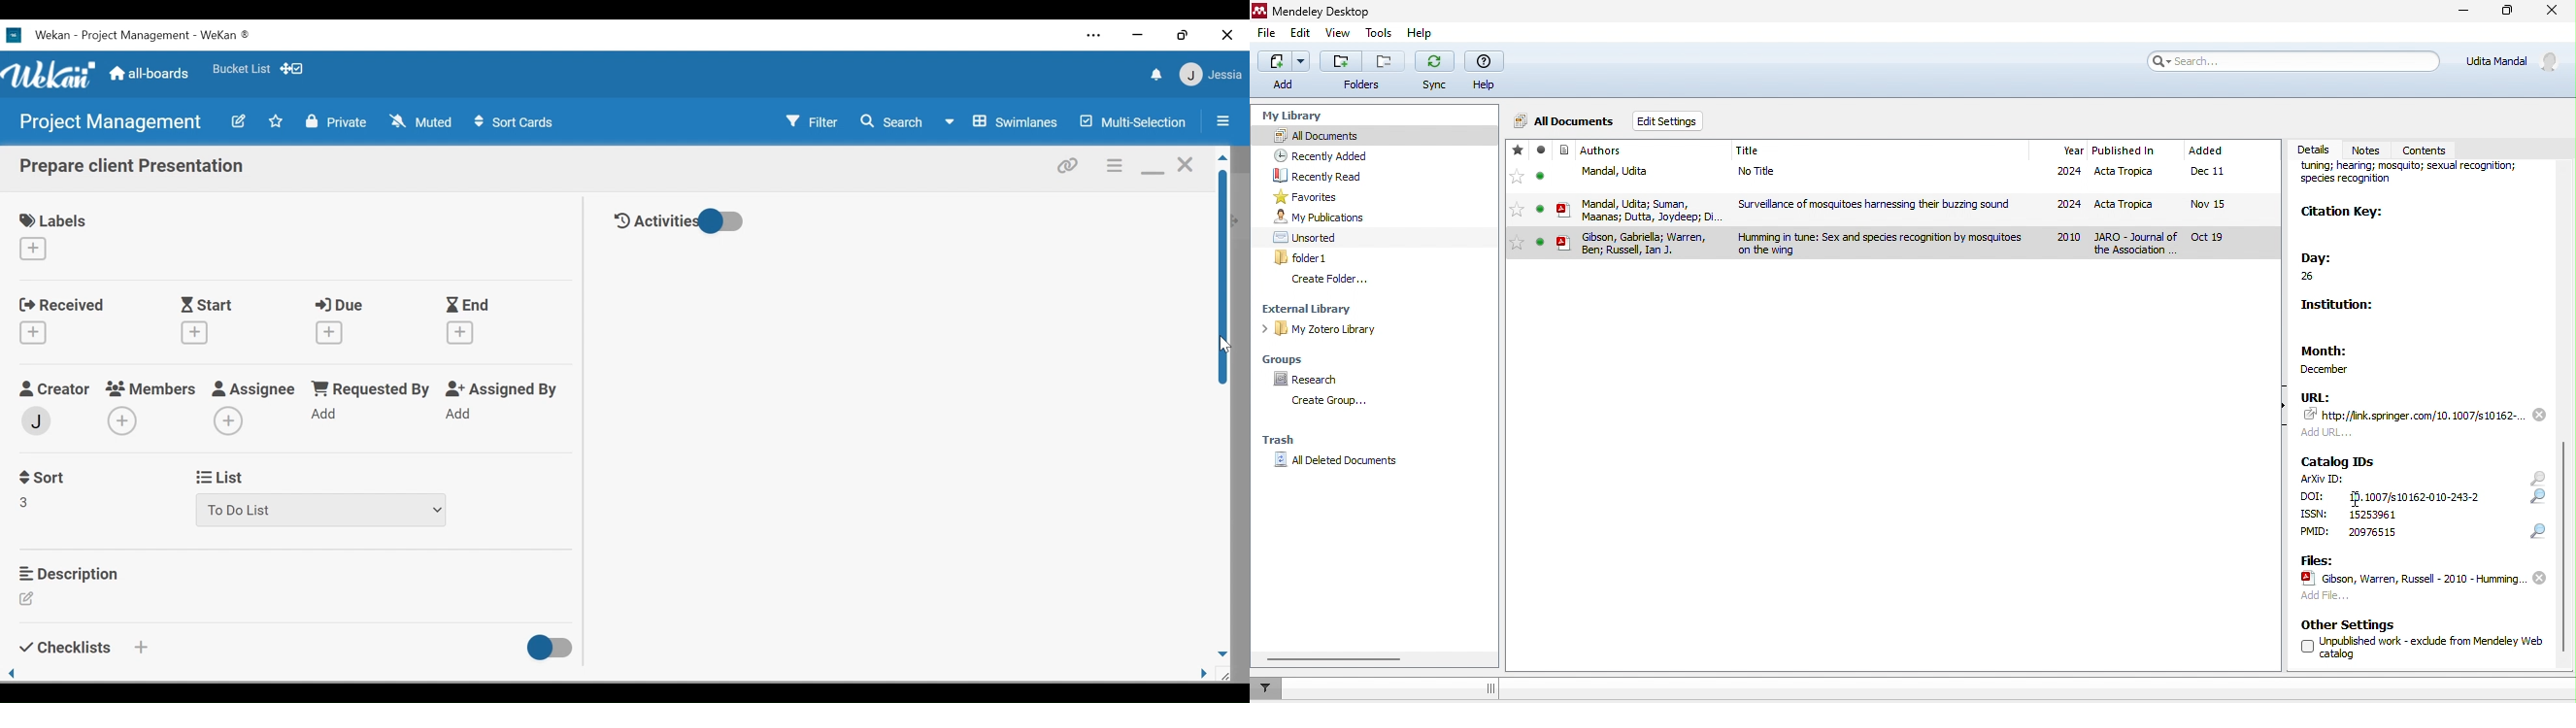 The image size is (2576, 728). Describe the element at coordinates (1131, 122) in the screenshot. I see `Multi-Selection` at that location.